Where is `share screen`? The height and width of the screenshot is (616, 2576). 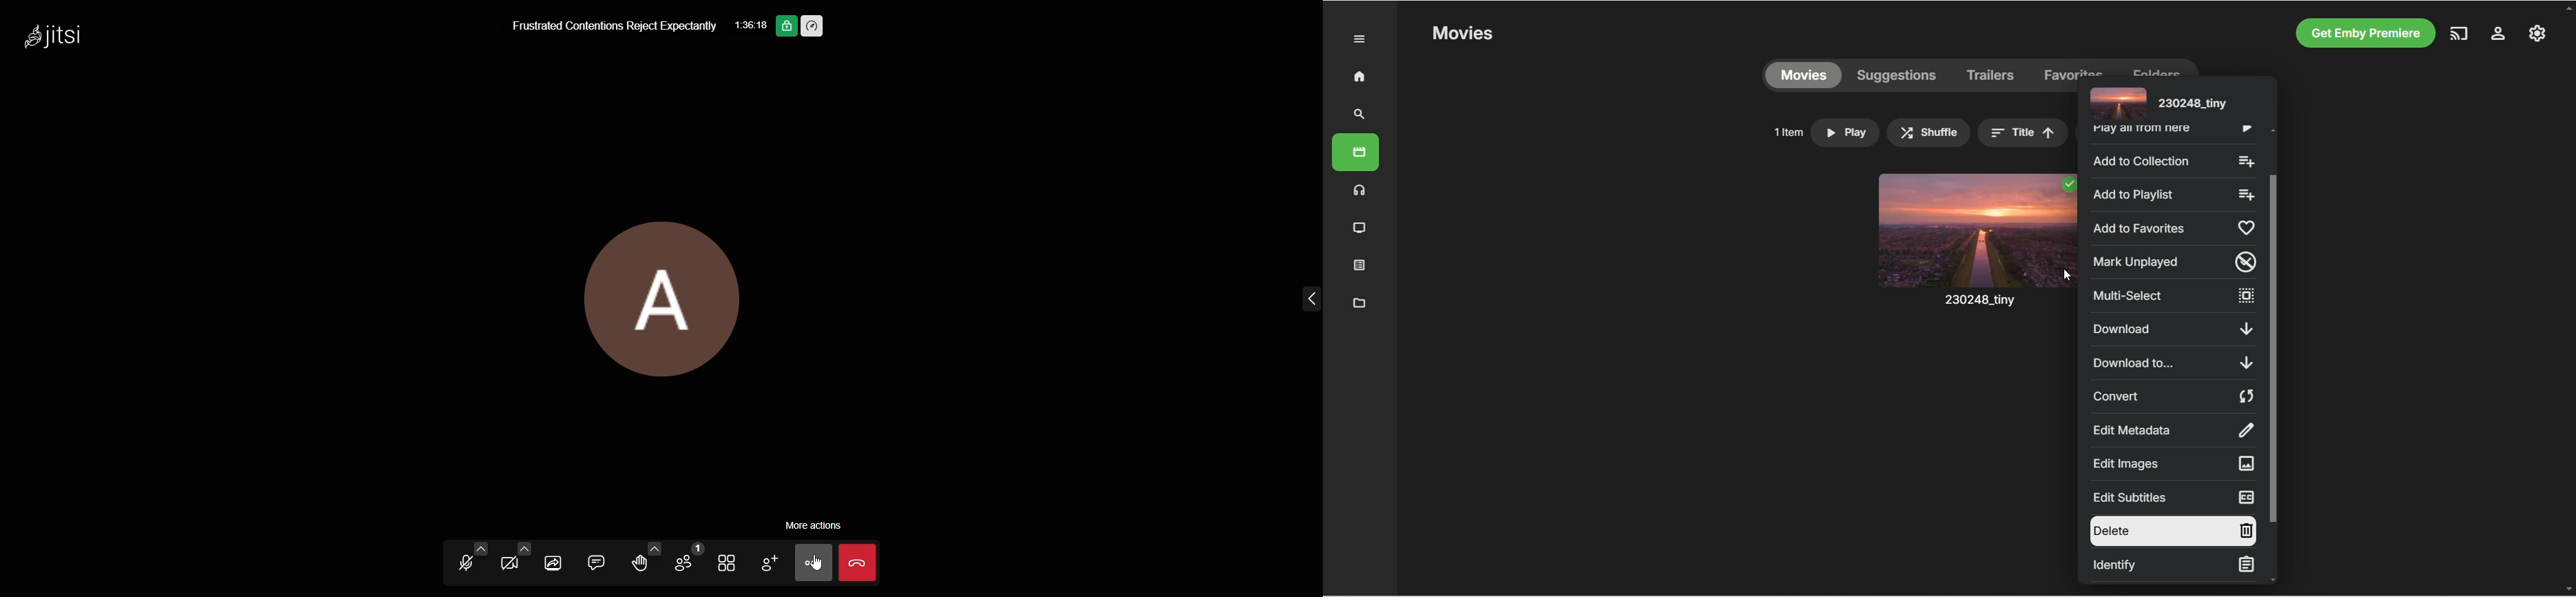
share screen is located at coordinates (553, 560).